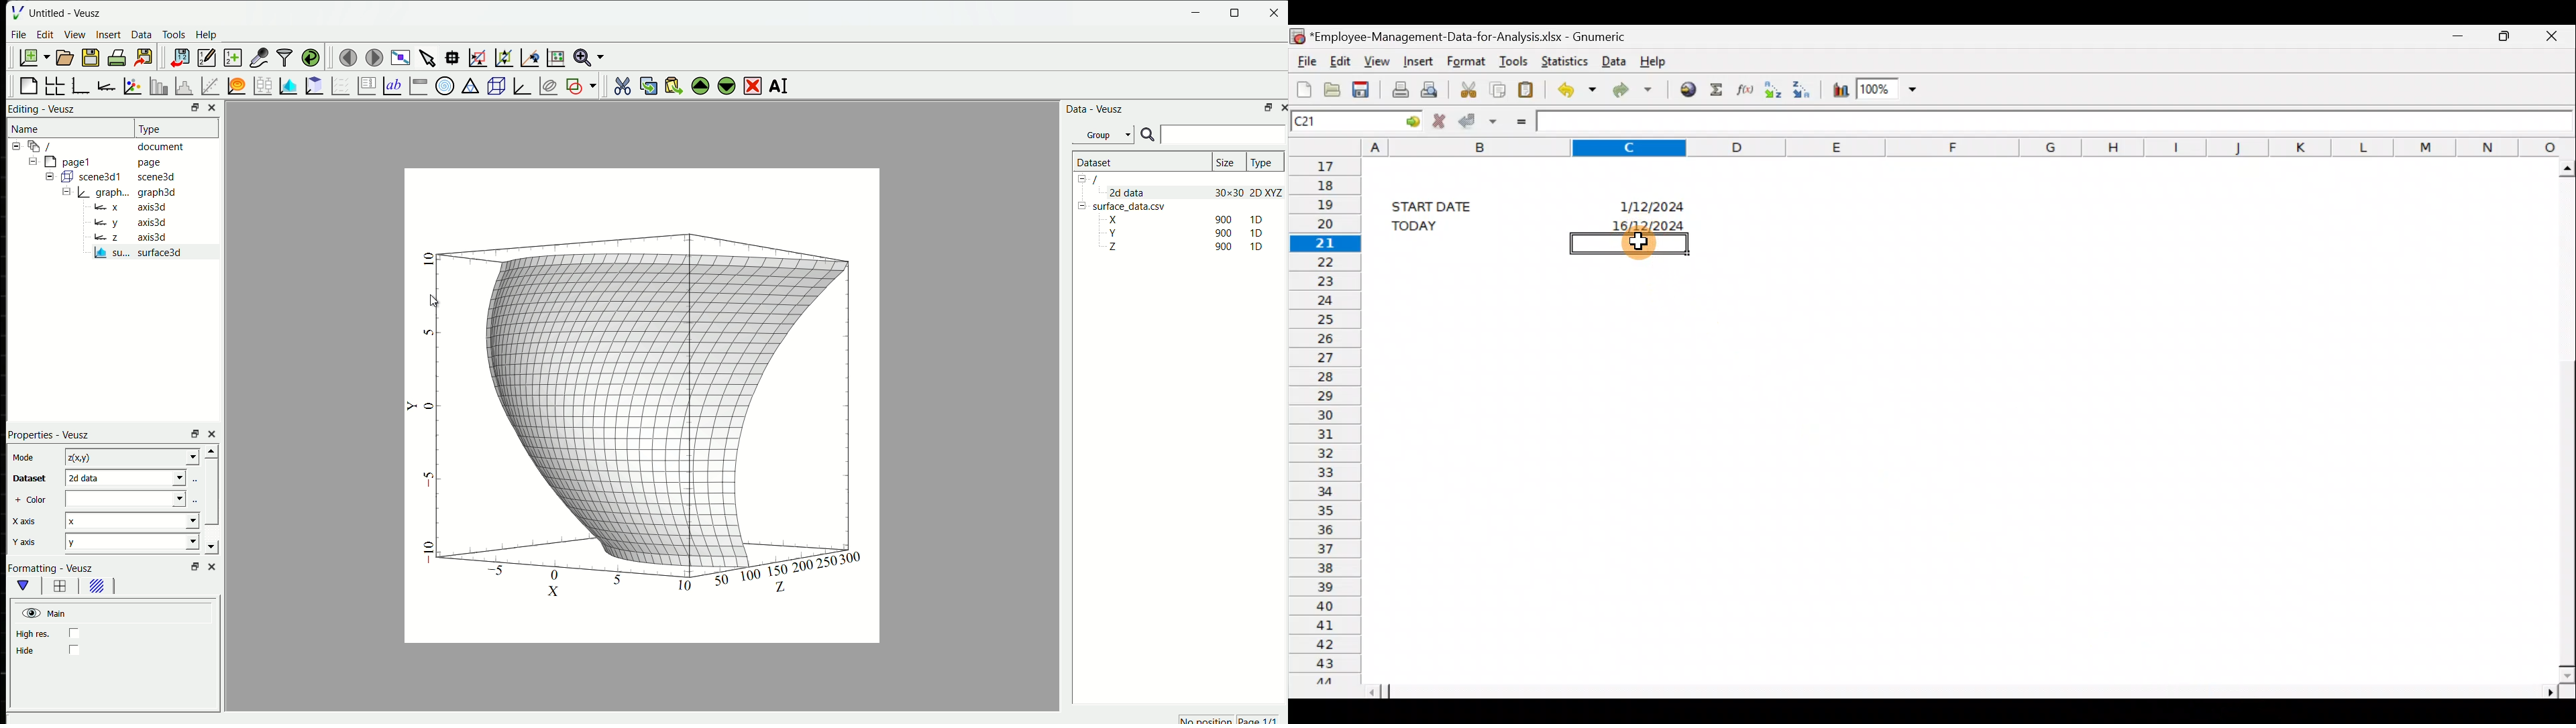  I want to click on paste widget from the clipboard, so click(676, 85).